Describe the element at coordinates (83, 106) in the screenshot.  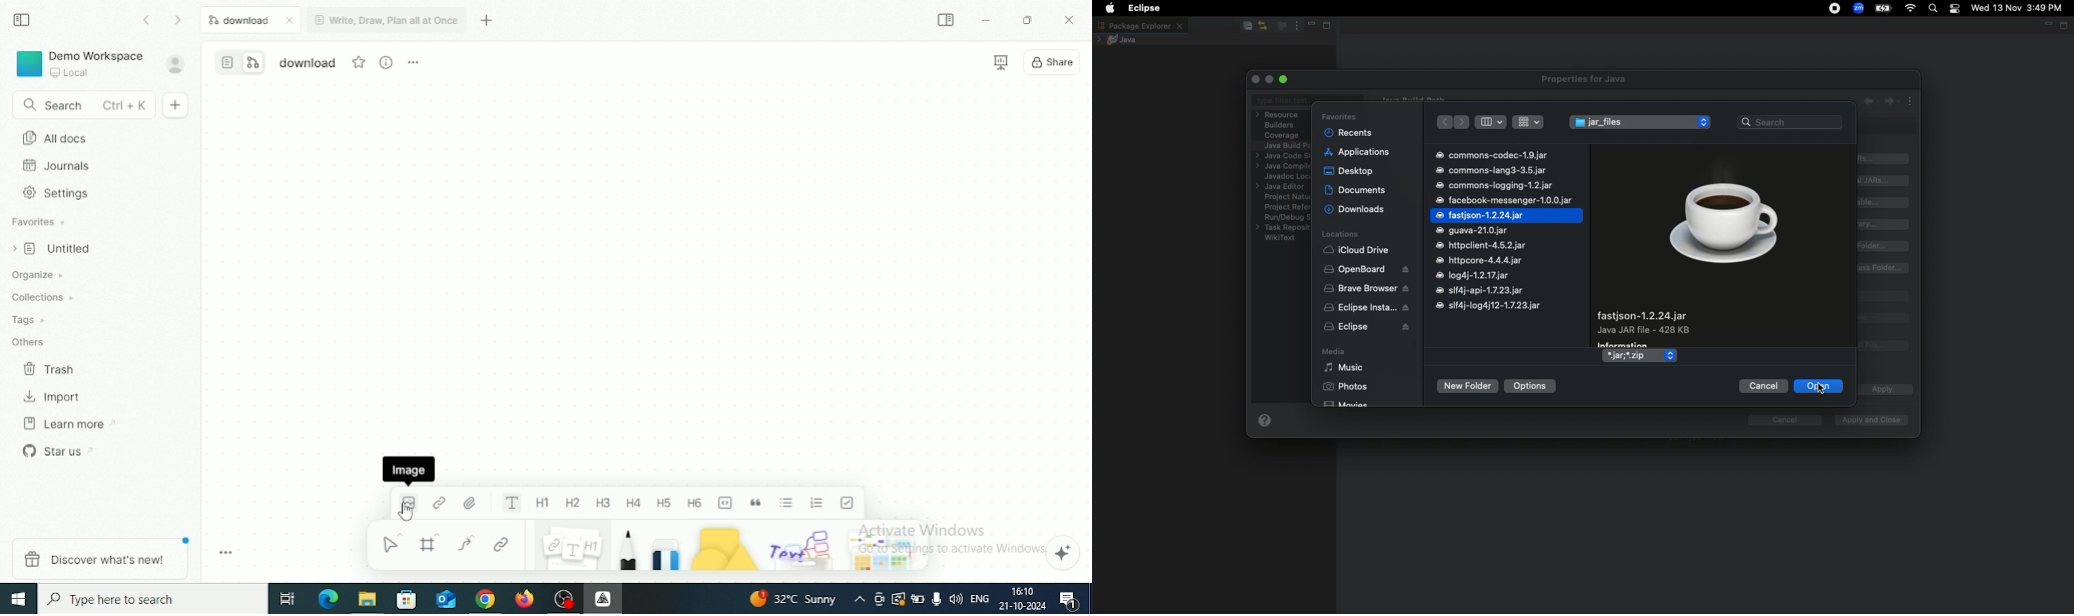
I see `Search` at that location.